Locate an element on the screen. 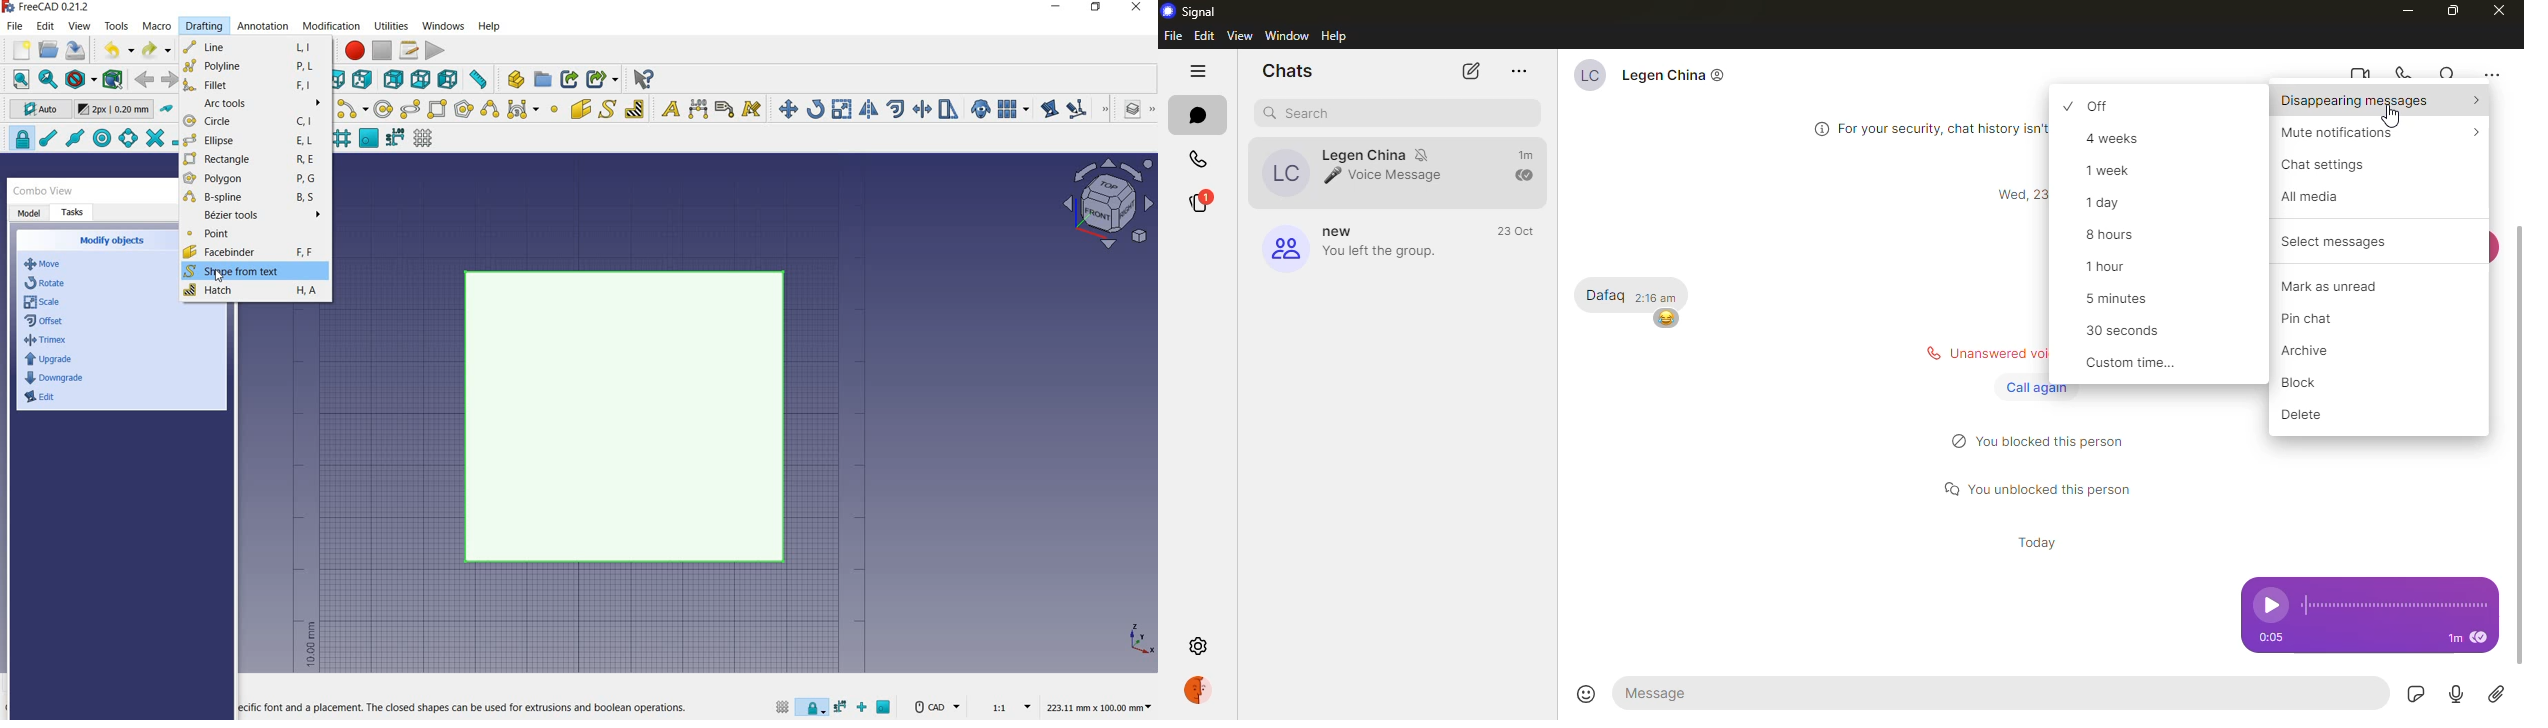 This screenshot has width=2548, height=728. 5 minutes is located at coordinates (2126, 297).